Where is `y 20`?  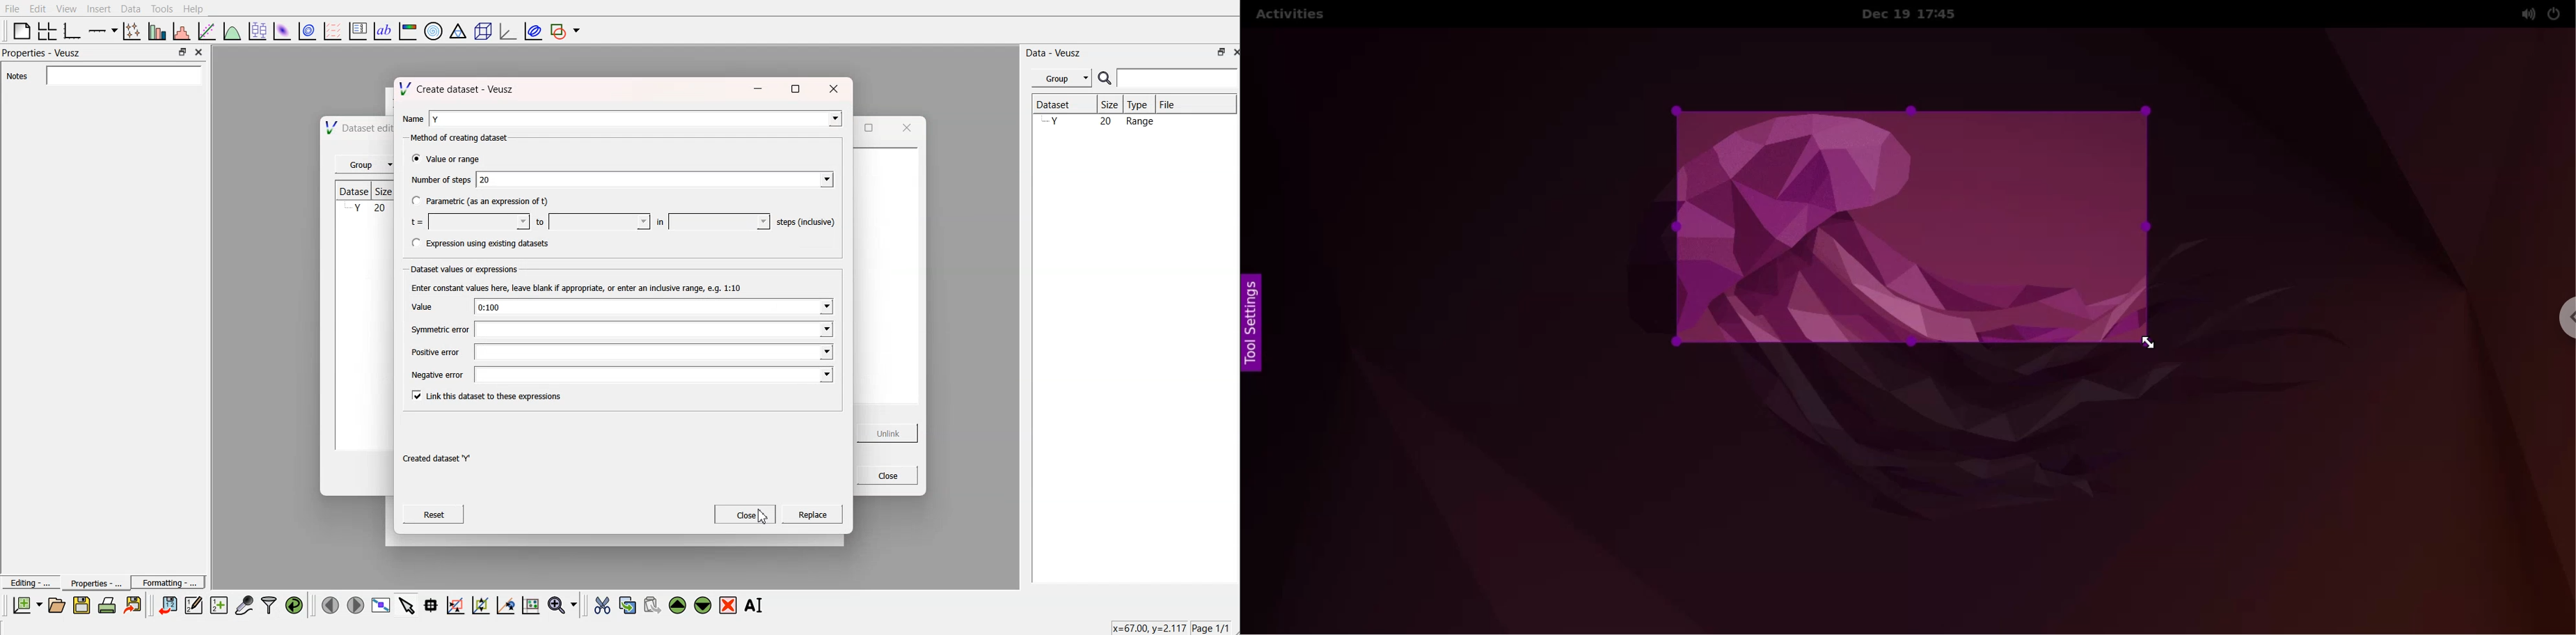 y 20 is located at coordinates (363, 209).